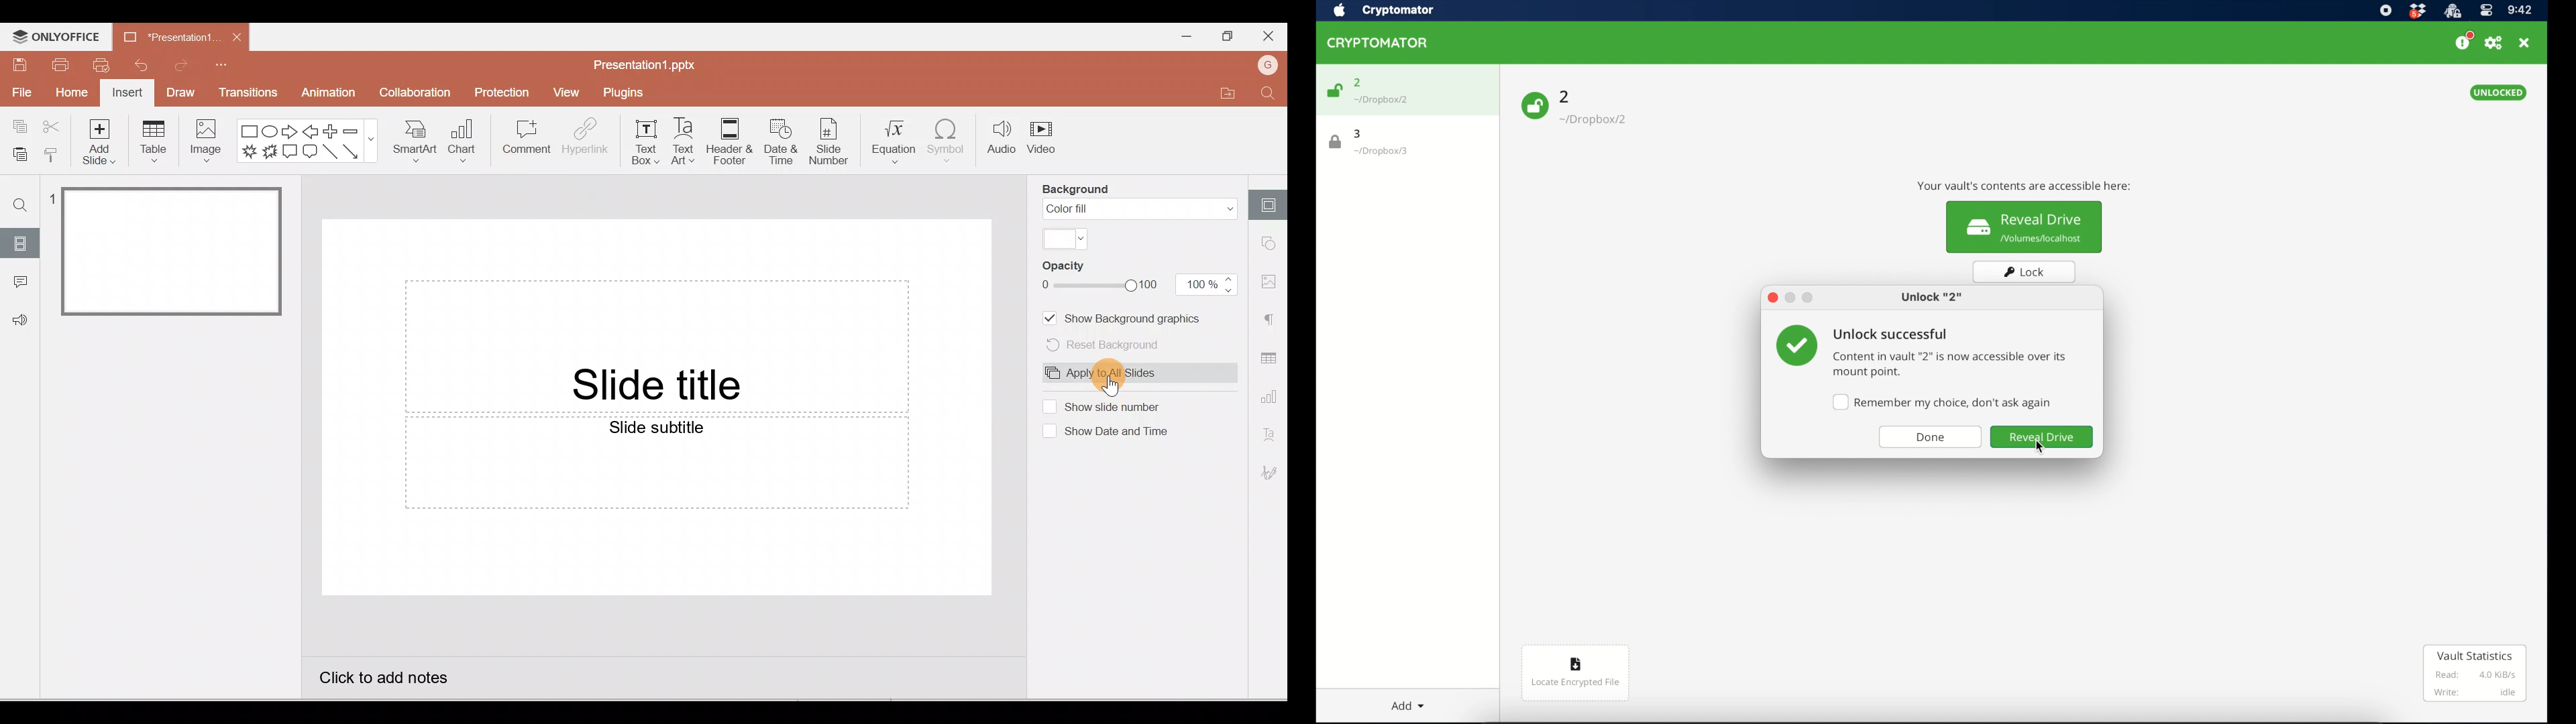 The image size is (2576, 728). What do you see at coordinates (182, 95) in the screenshot?
I see `Draw` at bounding box center [182, 95].